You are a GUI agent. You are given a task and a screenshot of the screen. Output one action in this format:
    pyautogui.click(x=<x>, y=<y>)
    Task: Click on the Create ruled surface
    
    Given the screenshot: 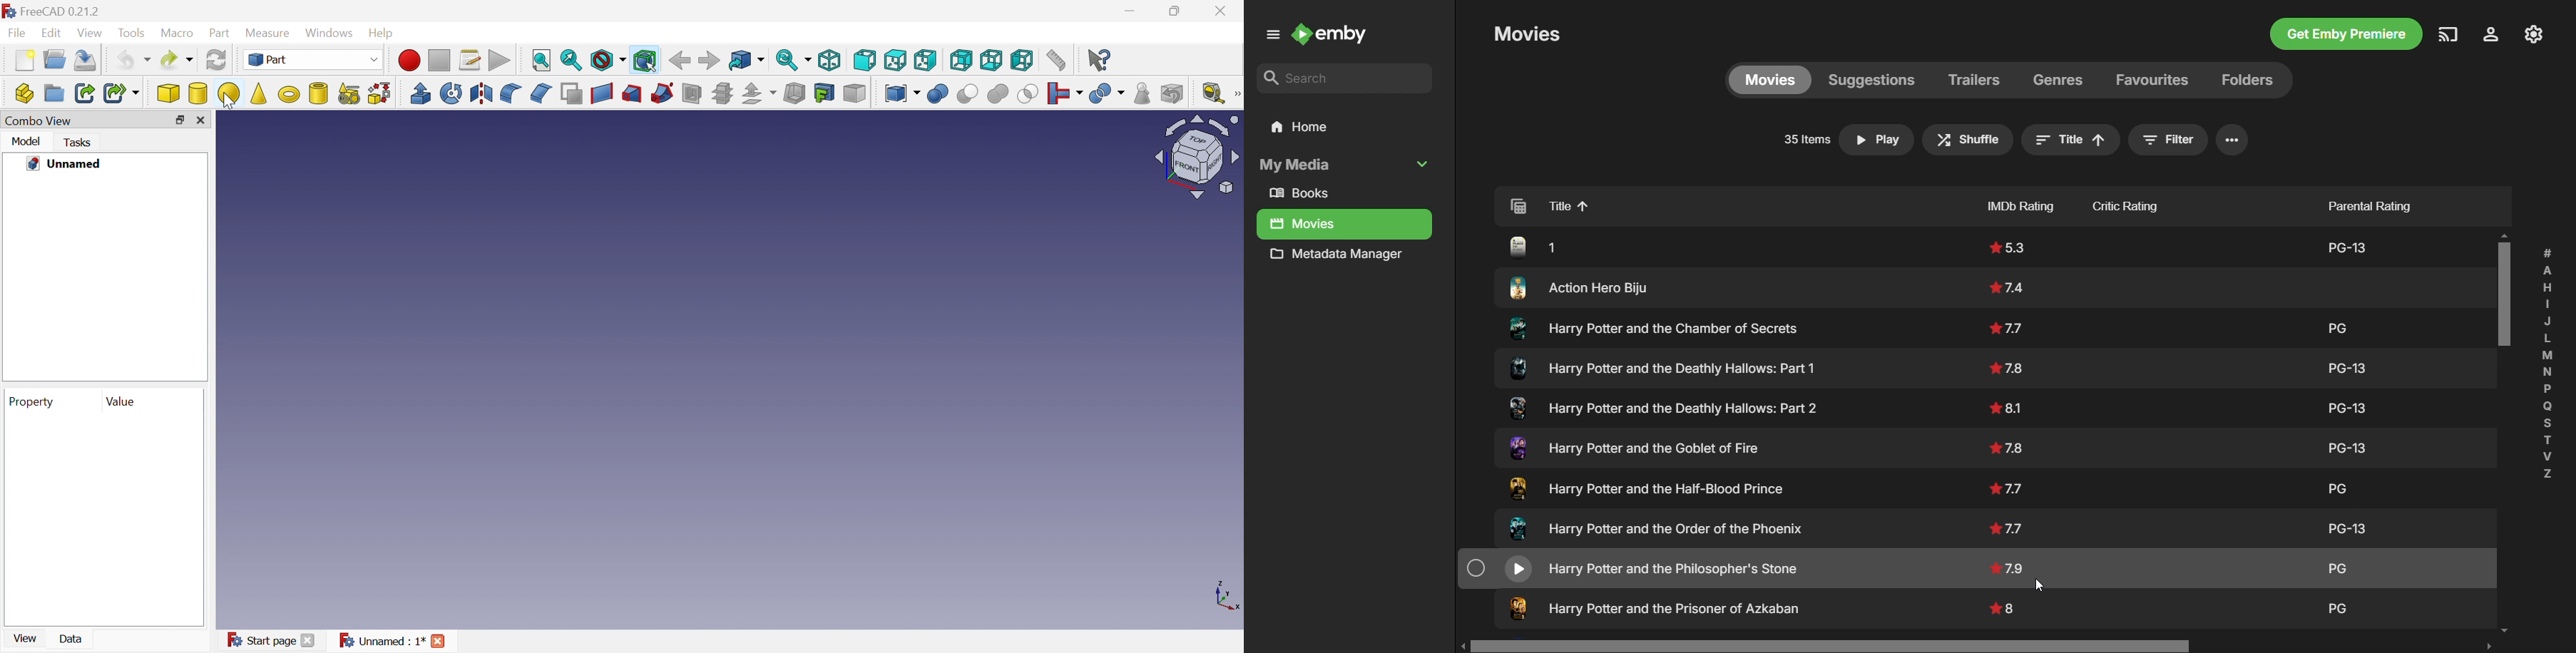 What is the action you would take?
    pyautogui.click(x=601, y=93)
    